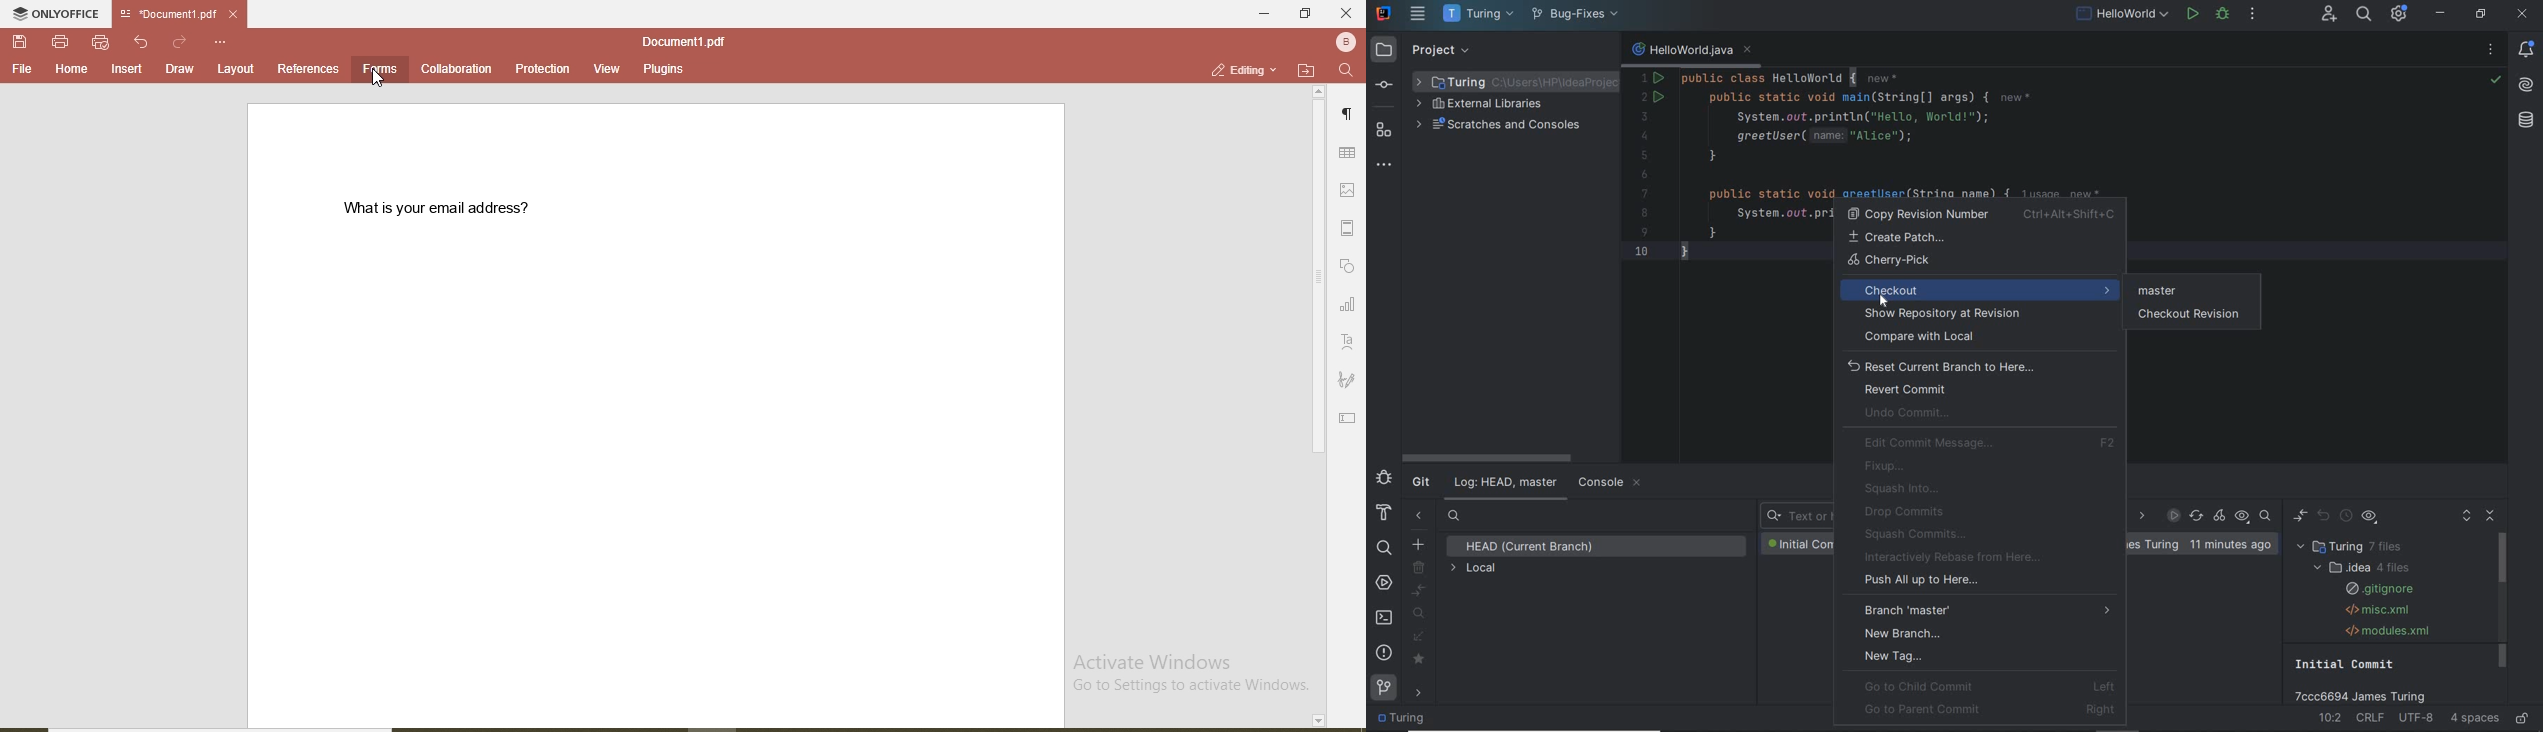  What do you see at coordinates (1346, 71) in the screenshot?
I see `find` at bounding box center [1346, 71].